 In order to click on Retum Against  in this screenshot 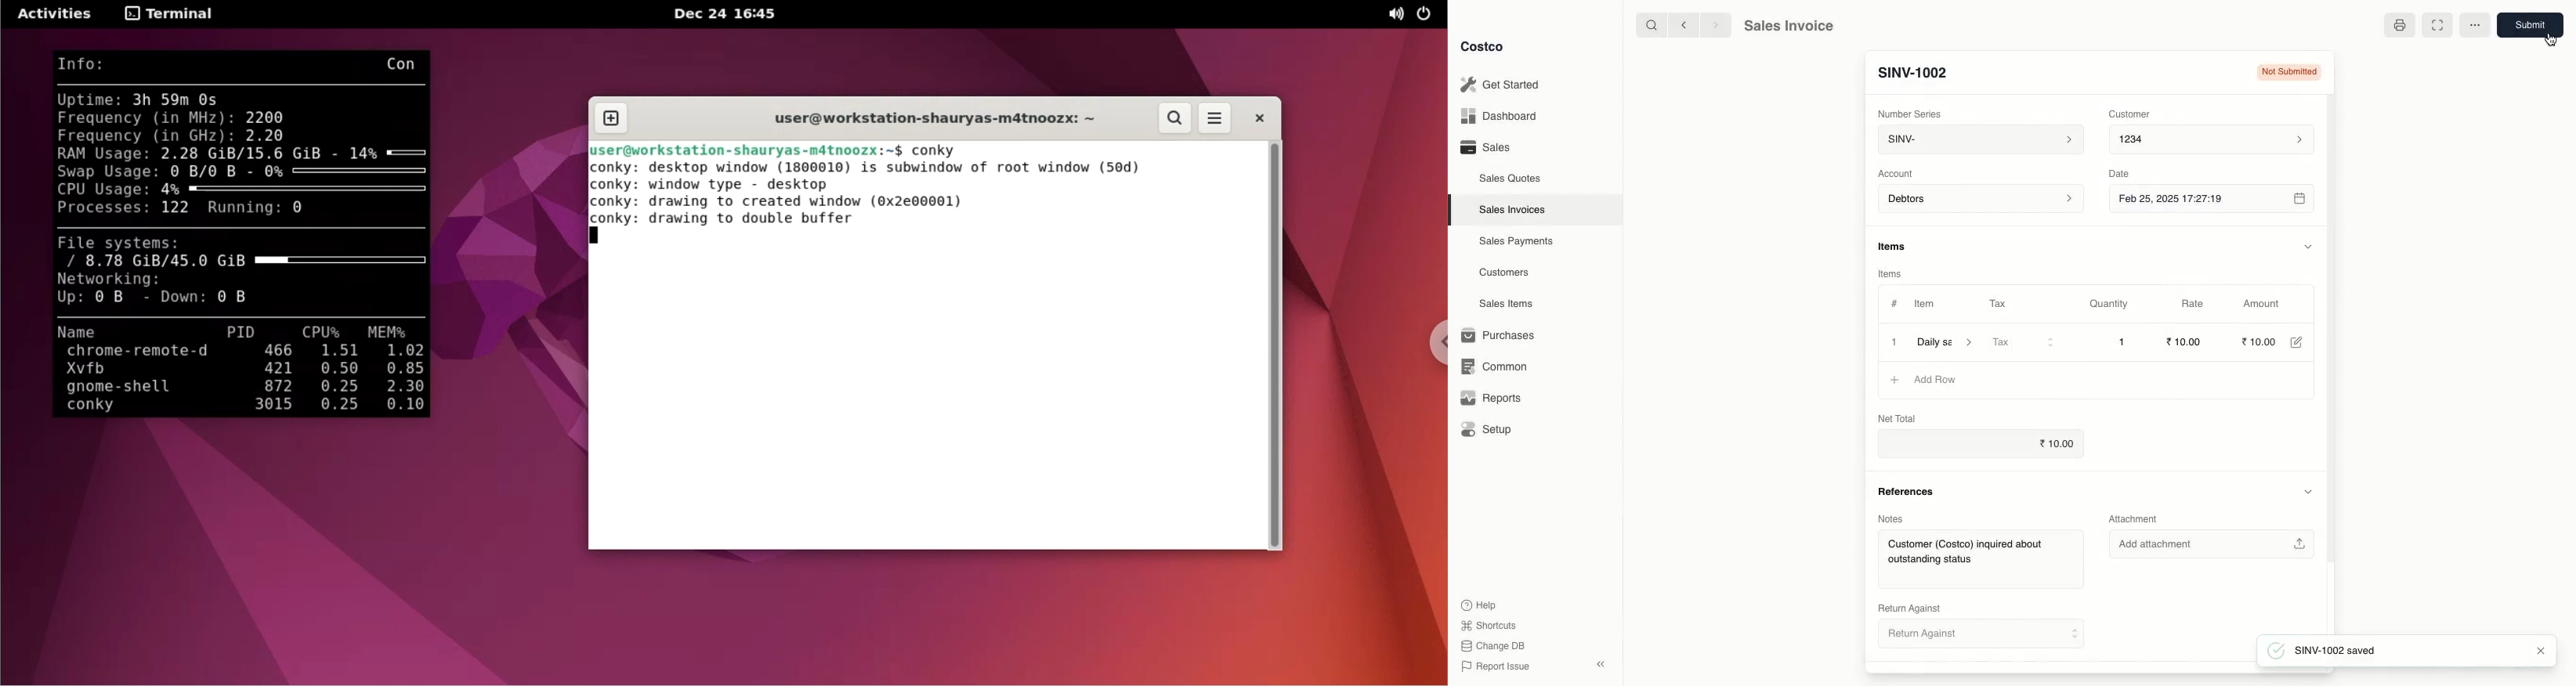, I will do `click(1982, 636)`.